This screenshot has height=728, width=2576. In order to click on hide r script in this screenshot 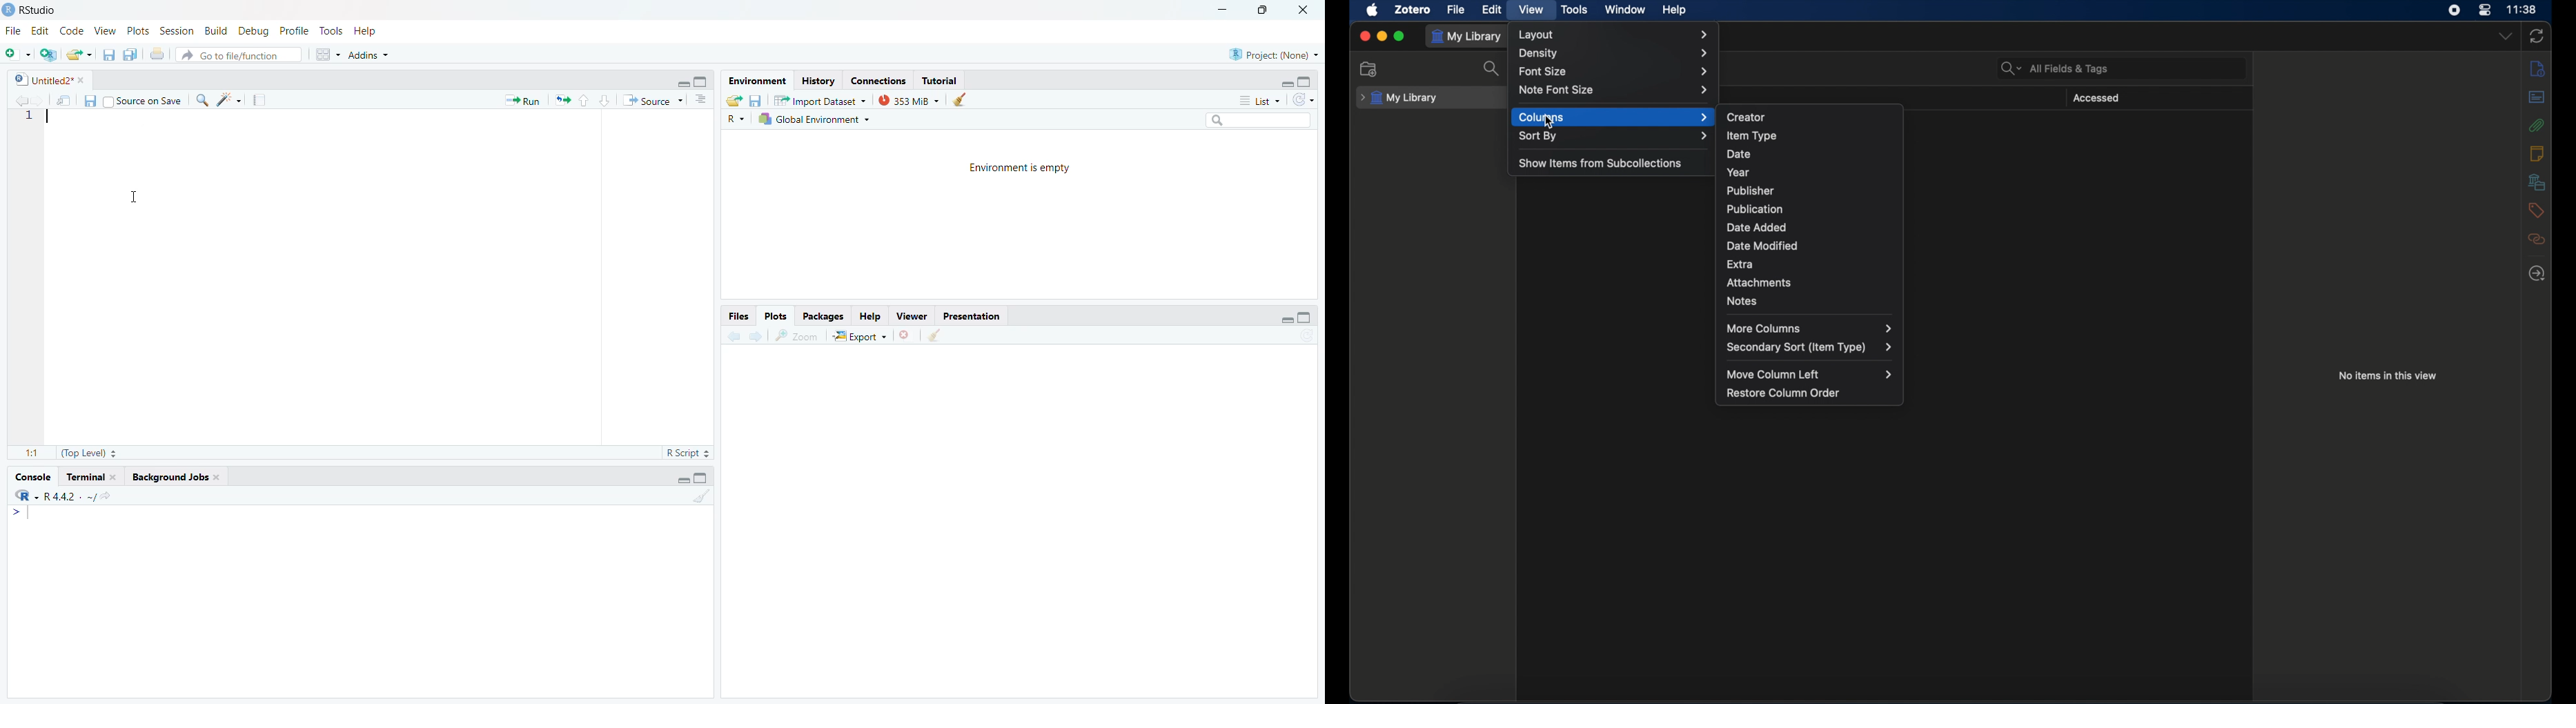, I will do `click(678, 480)`.